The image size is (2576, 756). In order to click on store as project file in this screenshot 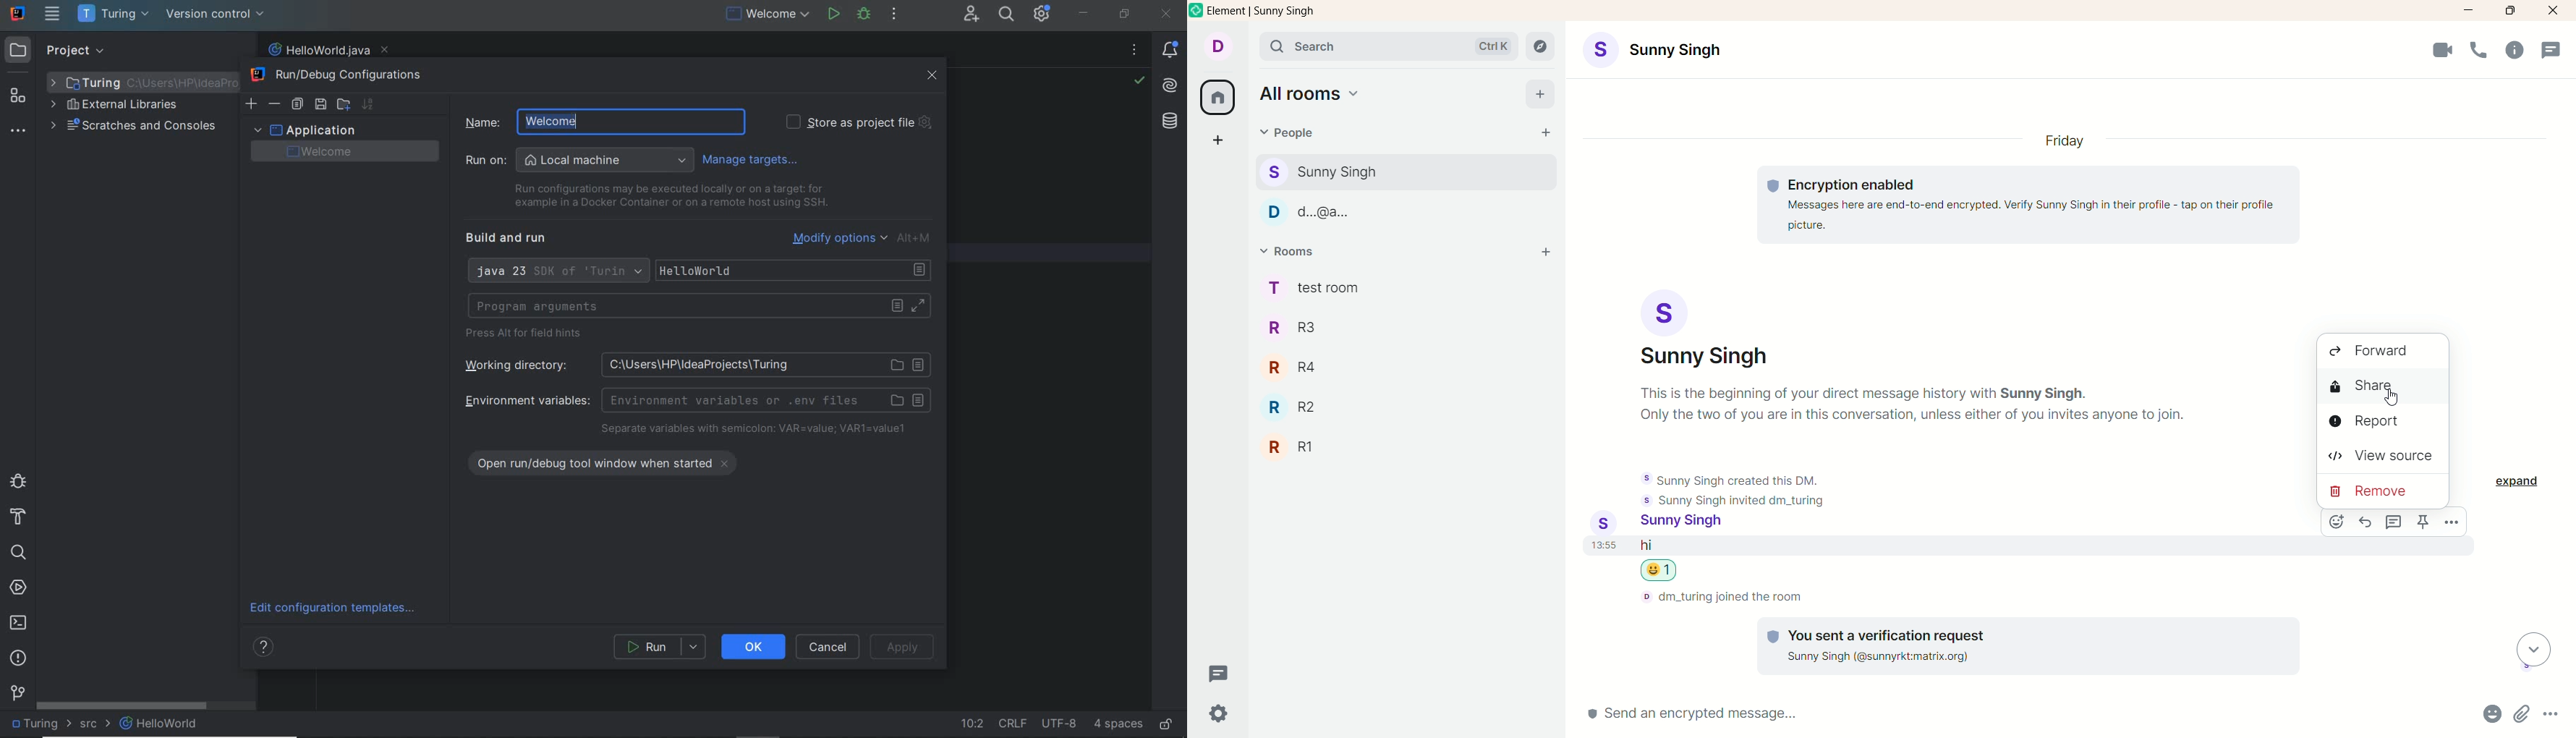, I will do `click(858, 122)`.